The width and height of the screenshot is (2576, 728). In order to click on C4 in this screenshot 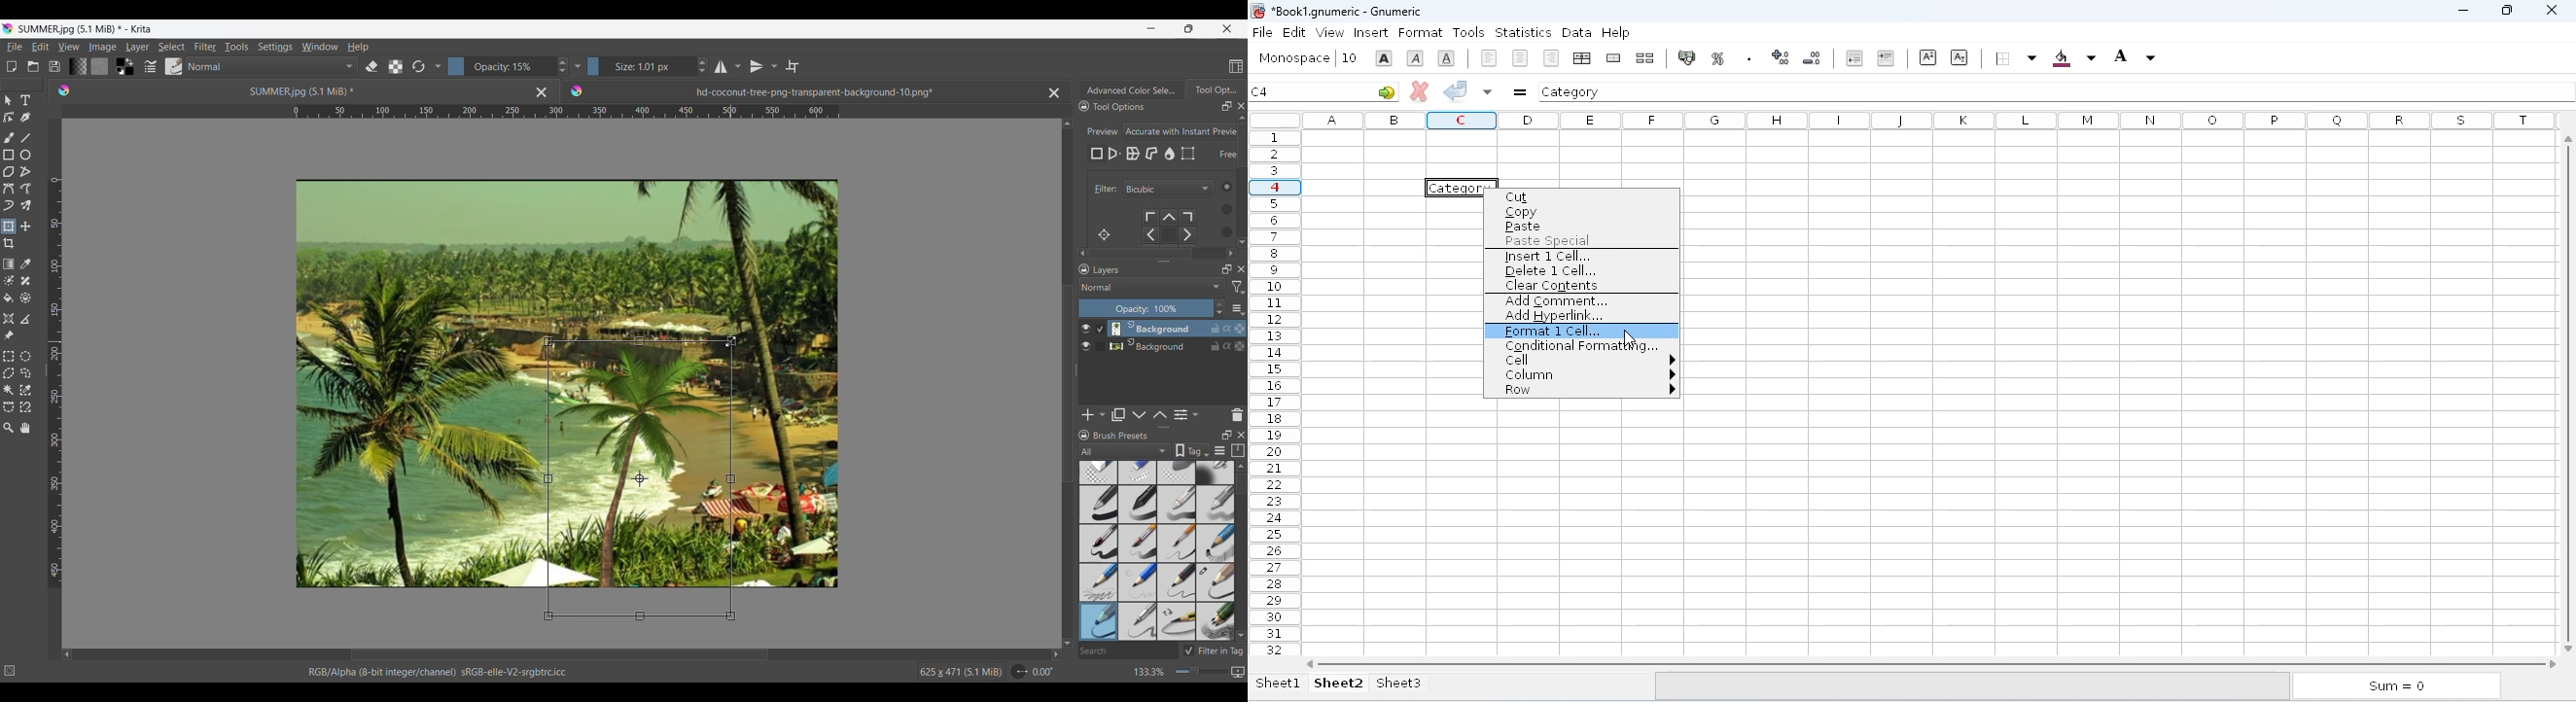, I will do `click(1260, 91)`.